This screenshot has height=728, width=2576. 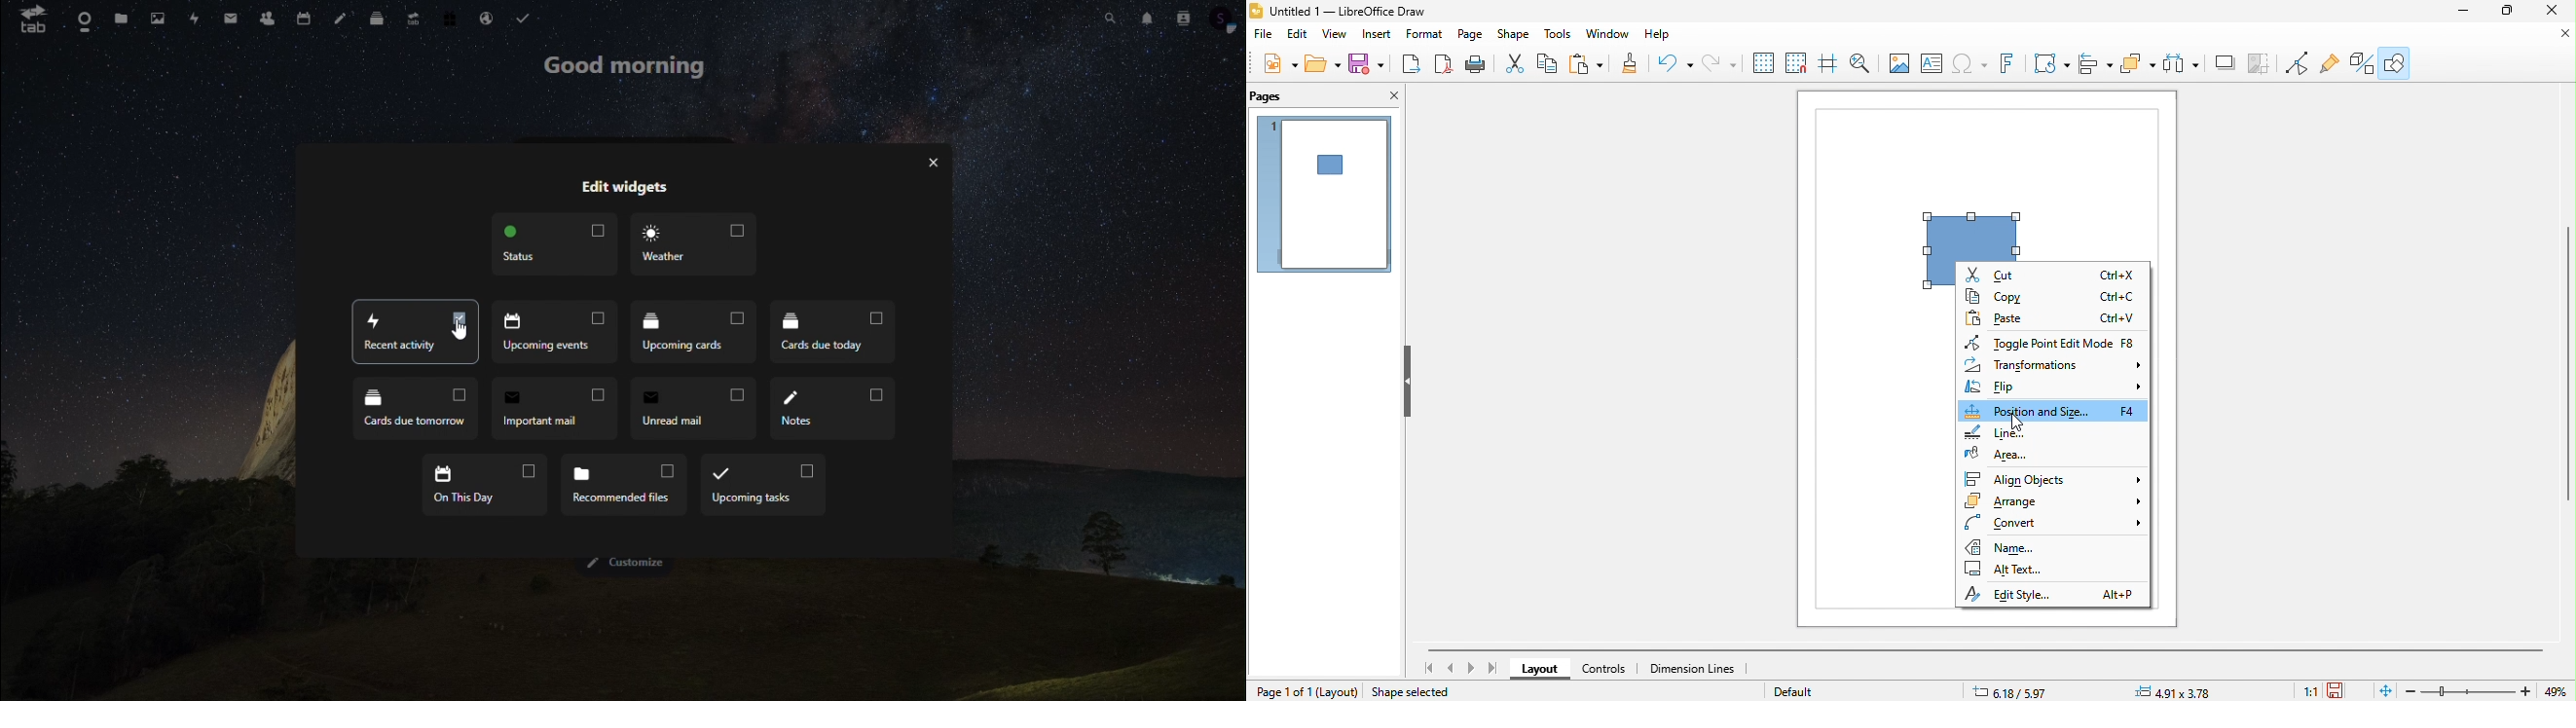 I want to click on first page, so click(x=1428, y=668).